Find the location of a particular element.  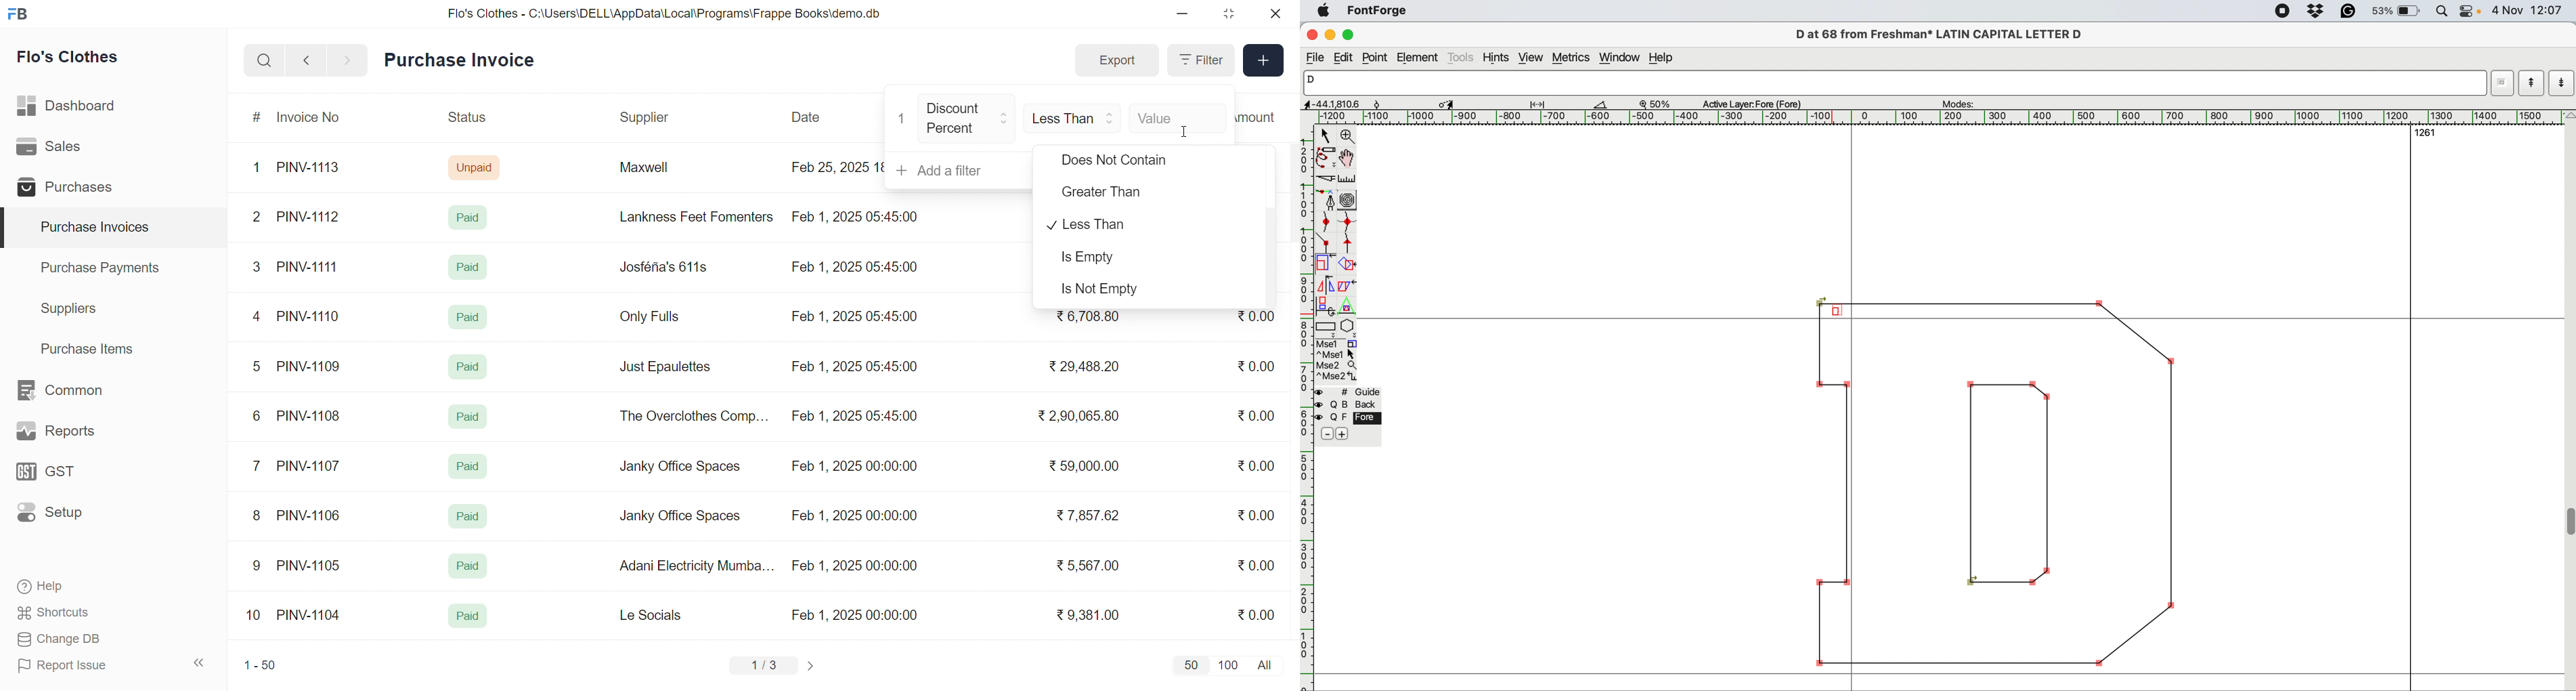

D letter with changed outline is located at coordinates (2001, 490).